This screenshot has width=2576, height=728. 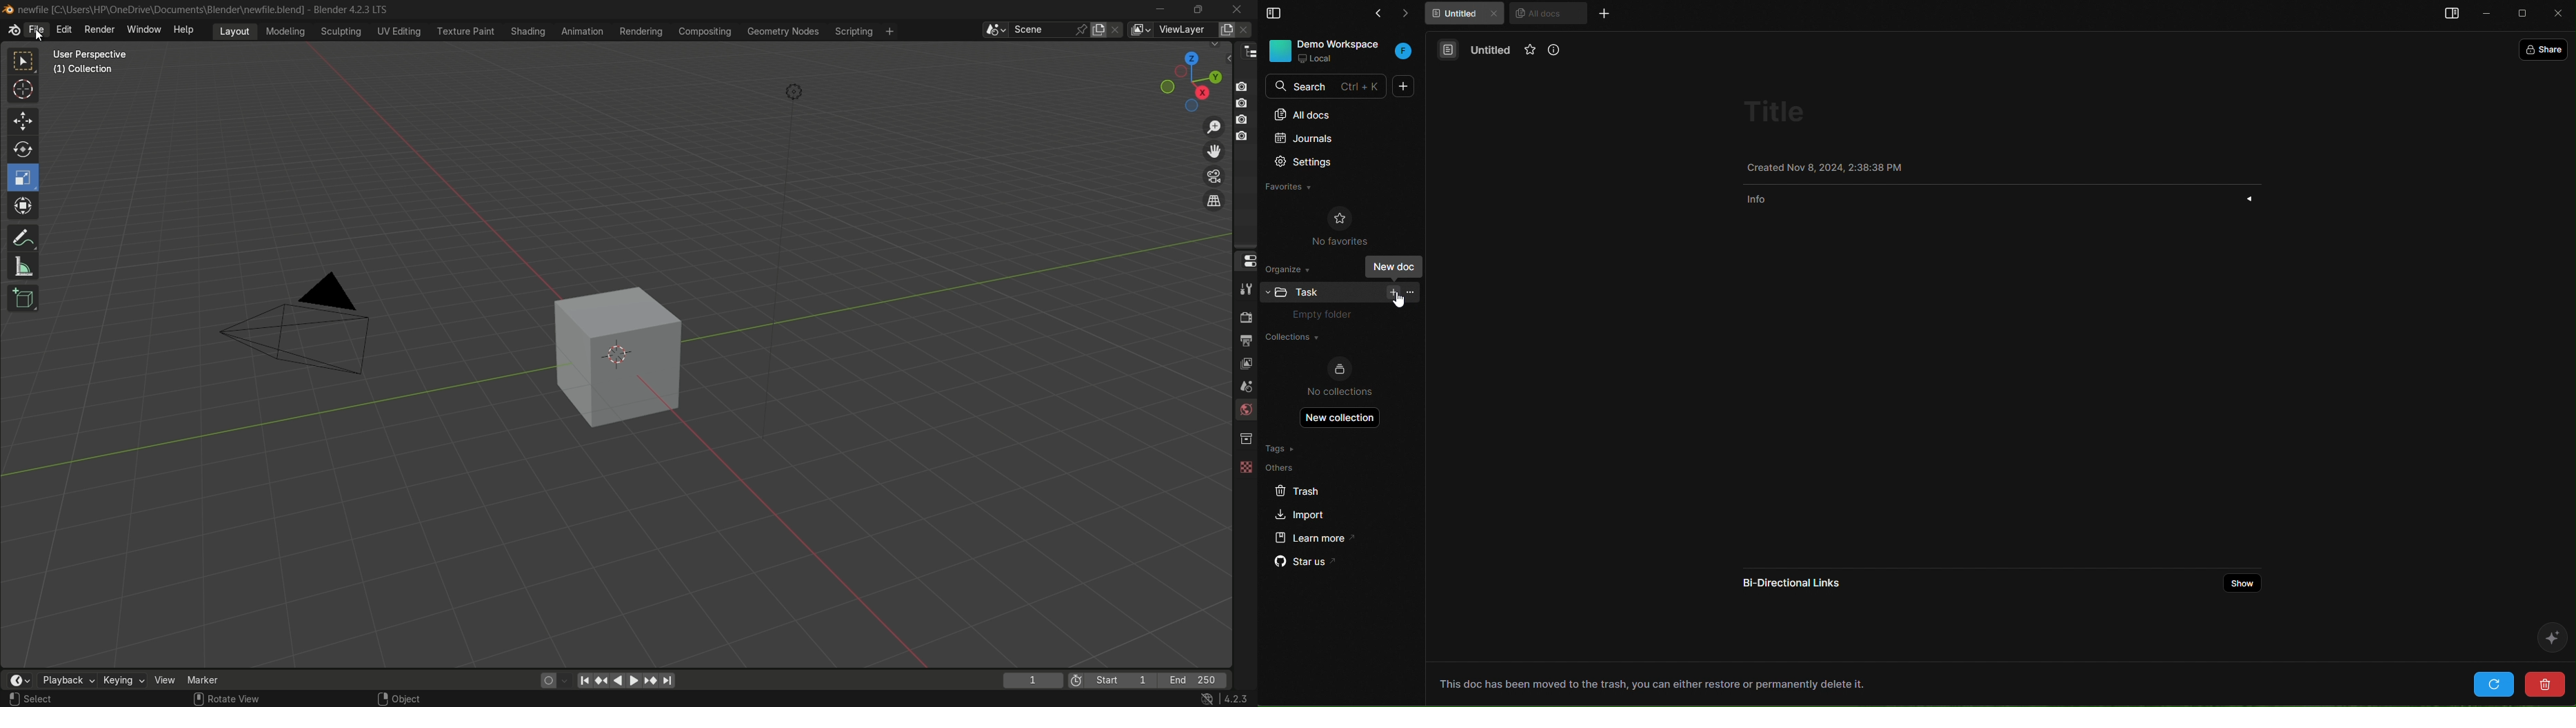 What do you see at coordinates (1412, 291) in the screenshot?
I see `doc options` at bounding box center [1412, 291].